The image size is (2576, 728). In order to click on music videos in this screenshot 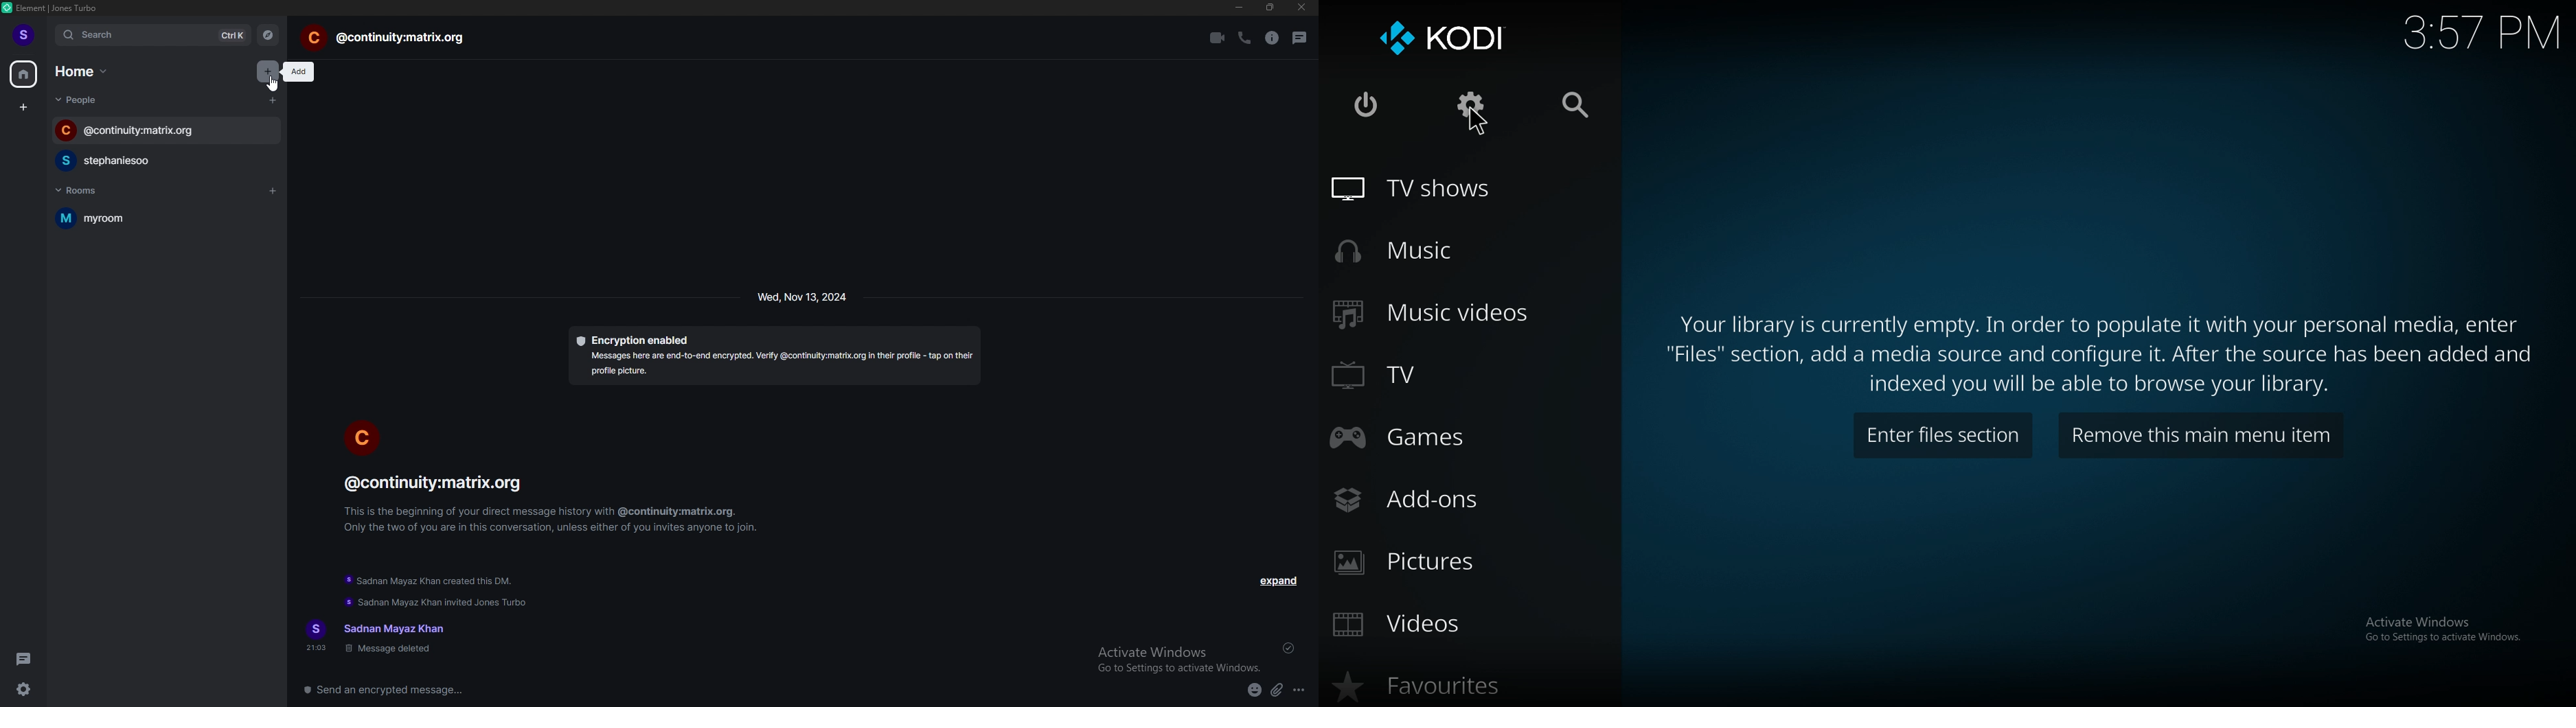, I will do `click(1441, 311)`.